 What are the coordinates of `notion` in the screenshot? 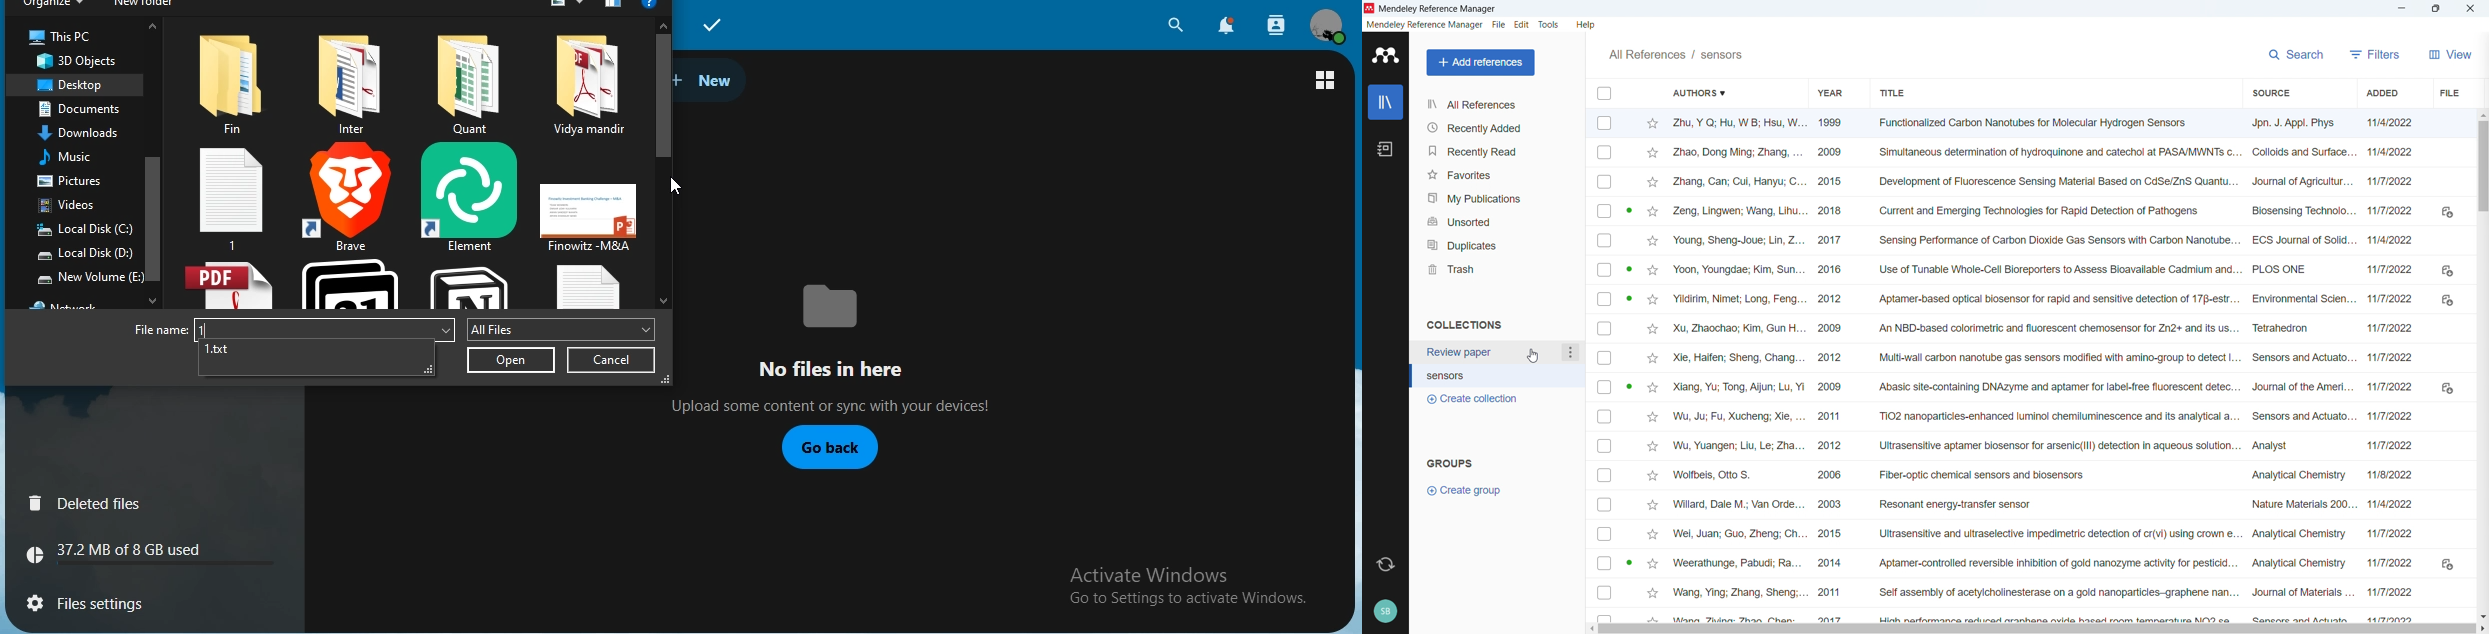 It's located at (476, 286).